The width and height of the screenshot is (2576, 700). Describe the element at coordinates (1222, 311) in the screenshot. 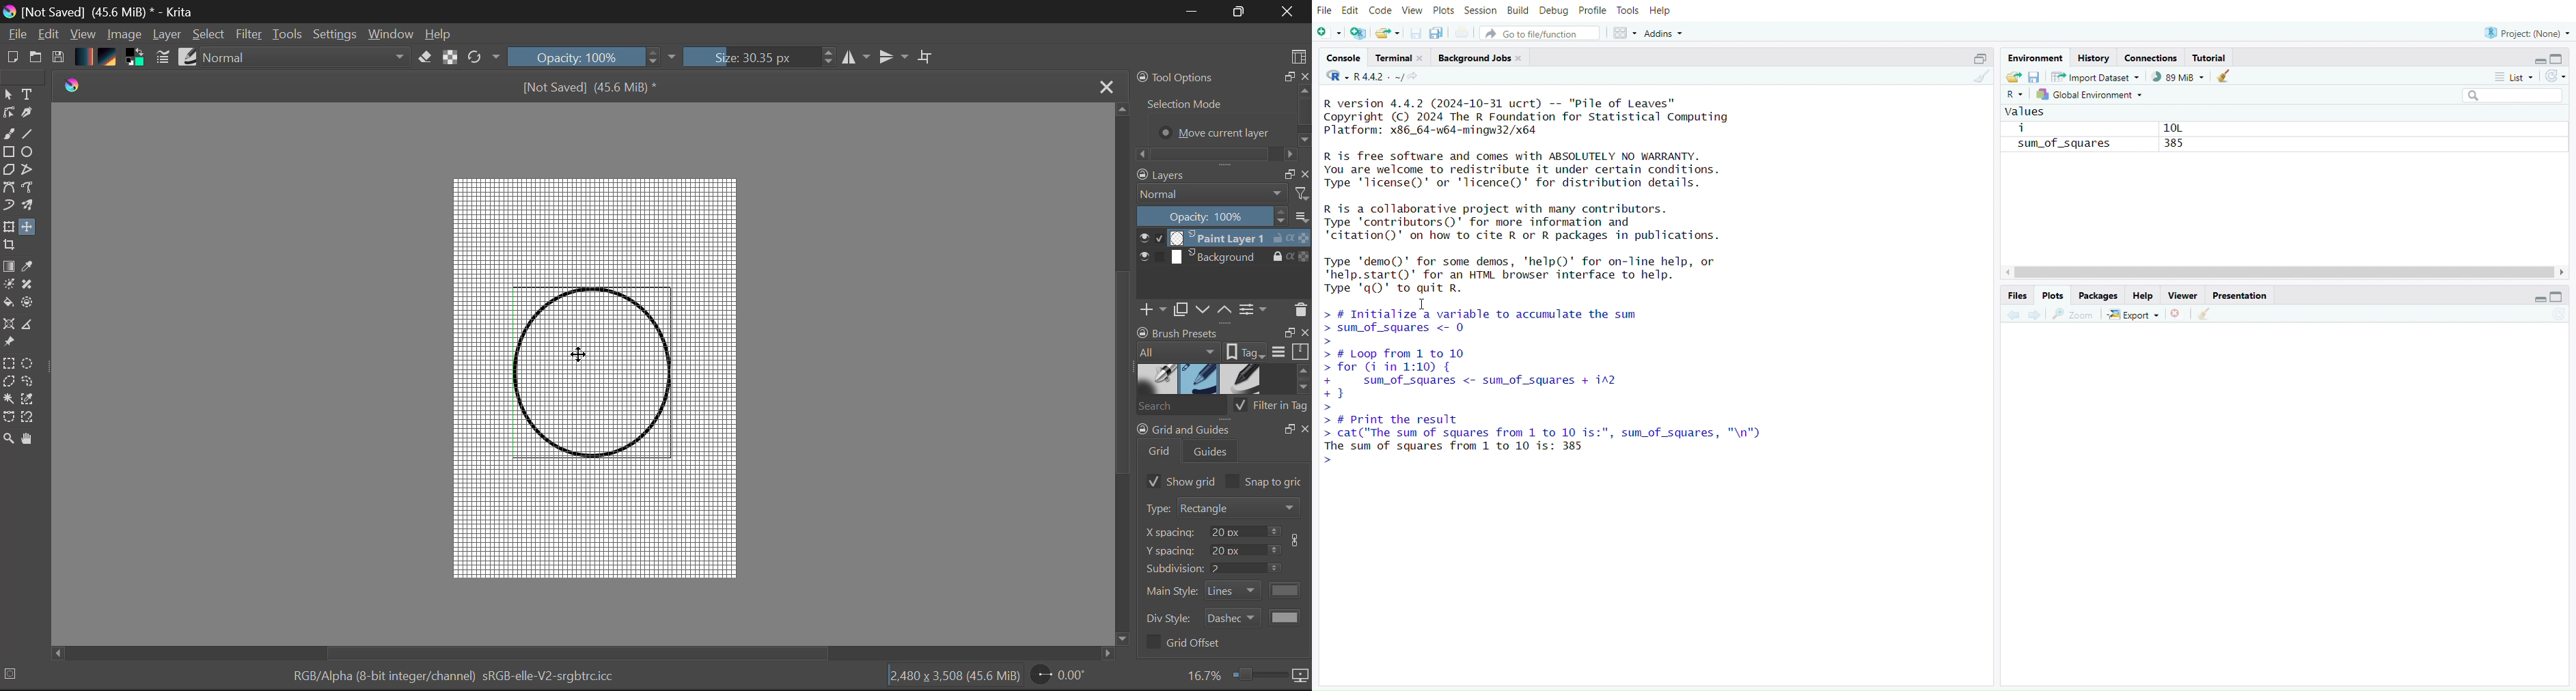

I see `Layers Quickbuttons` at that location.